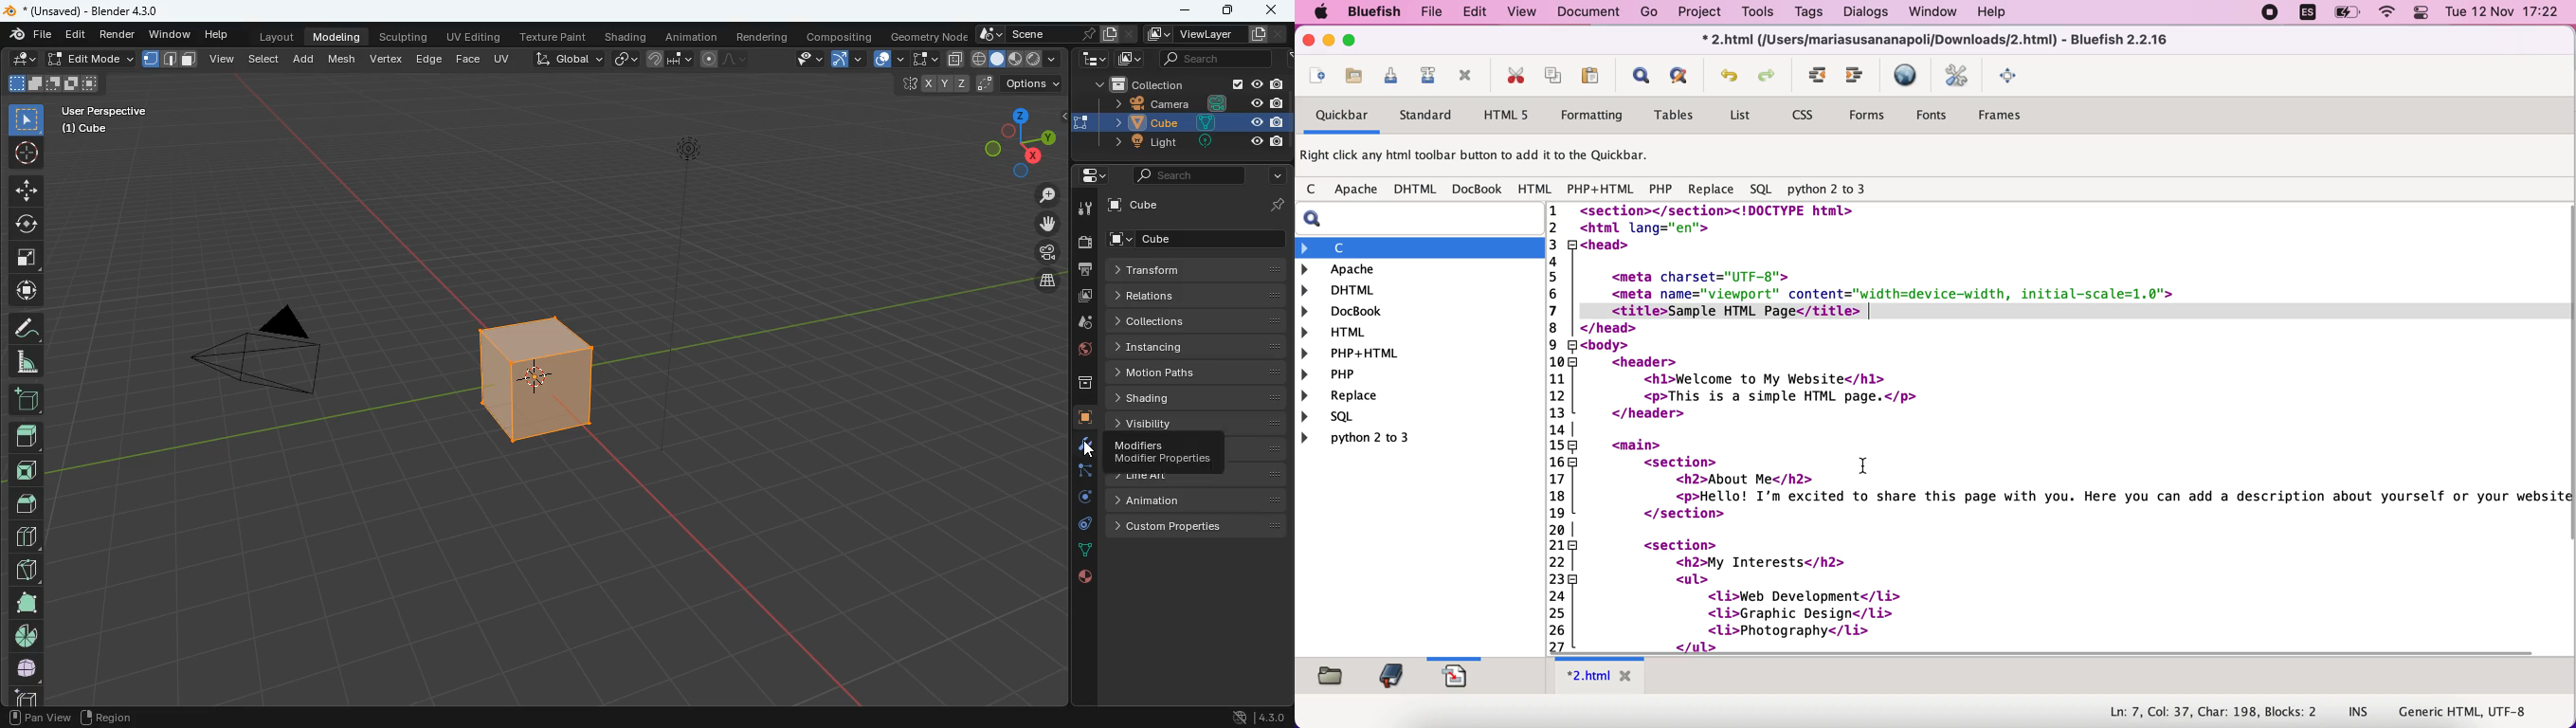  I want to click on php, so click(1662, 189).